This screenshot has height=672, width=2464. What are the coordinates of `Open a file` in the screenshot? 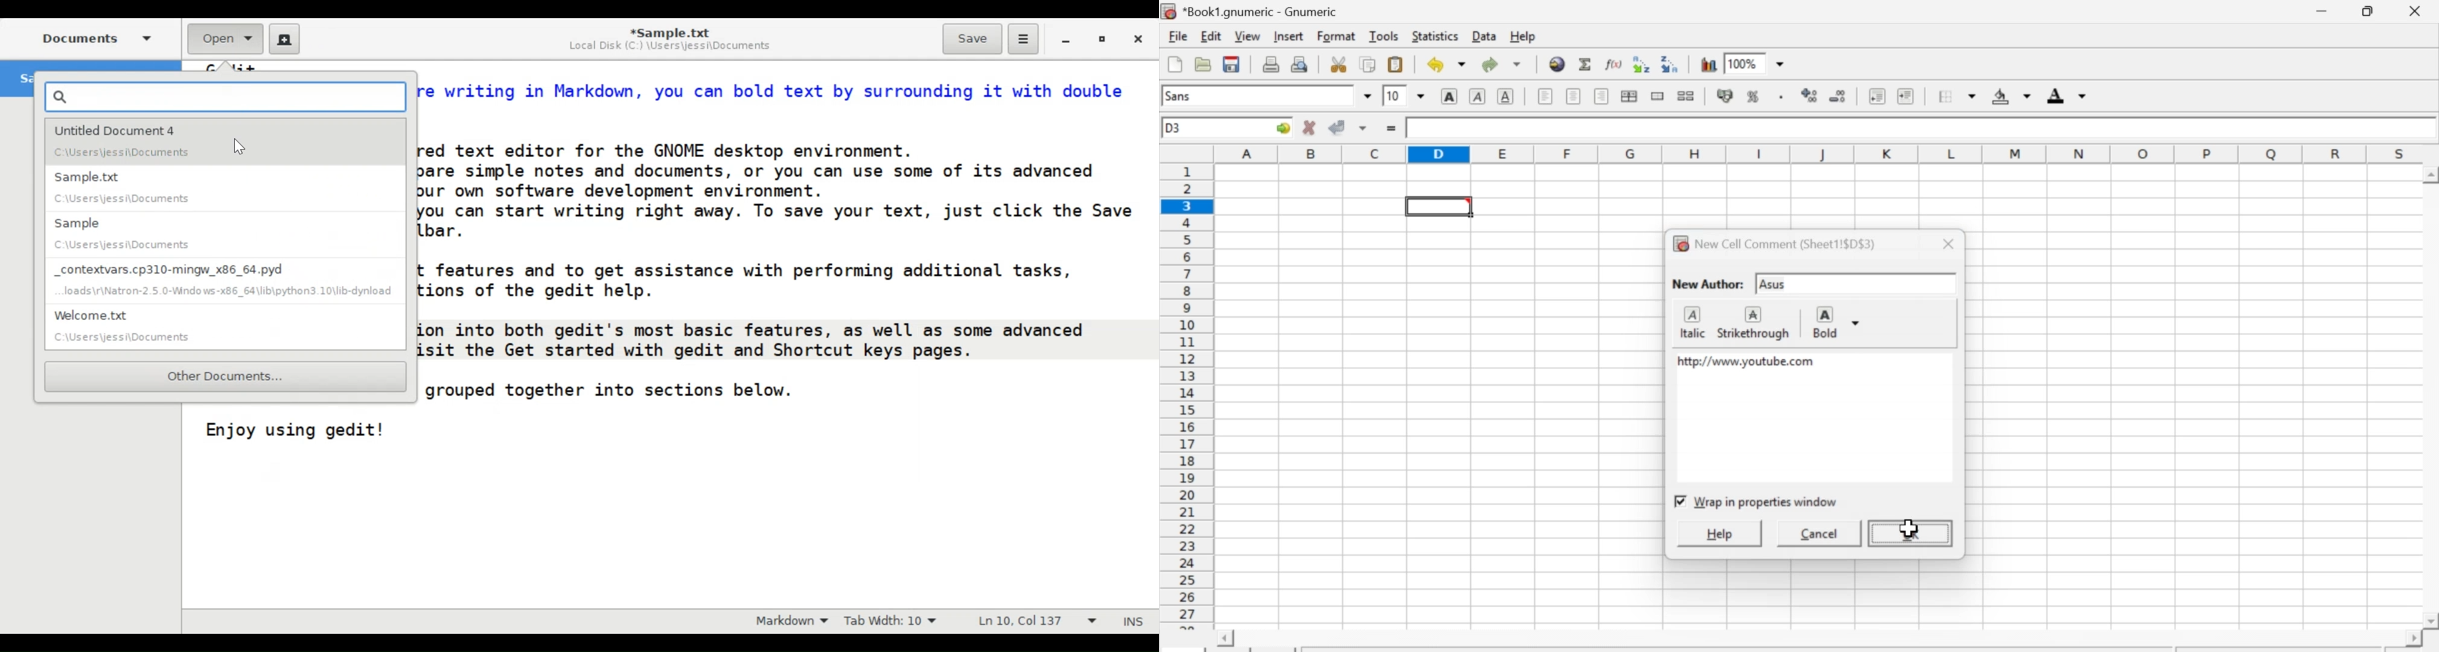 It's located at (1201, 65).